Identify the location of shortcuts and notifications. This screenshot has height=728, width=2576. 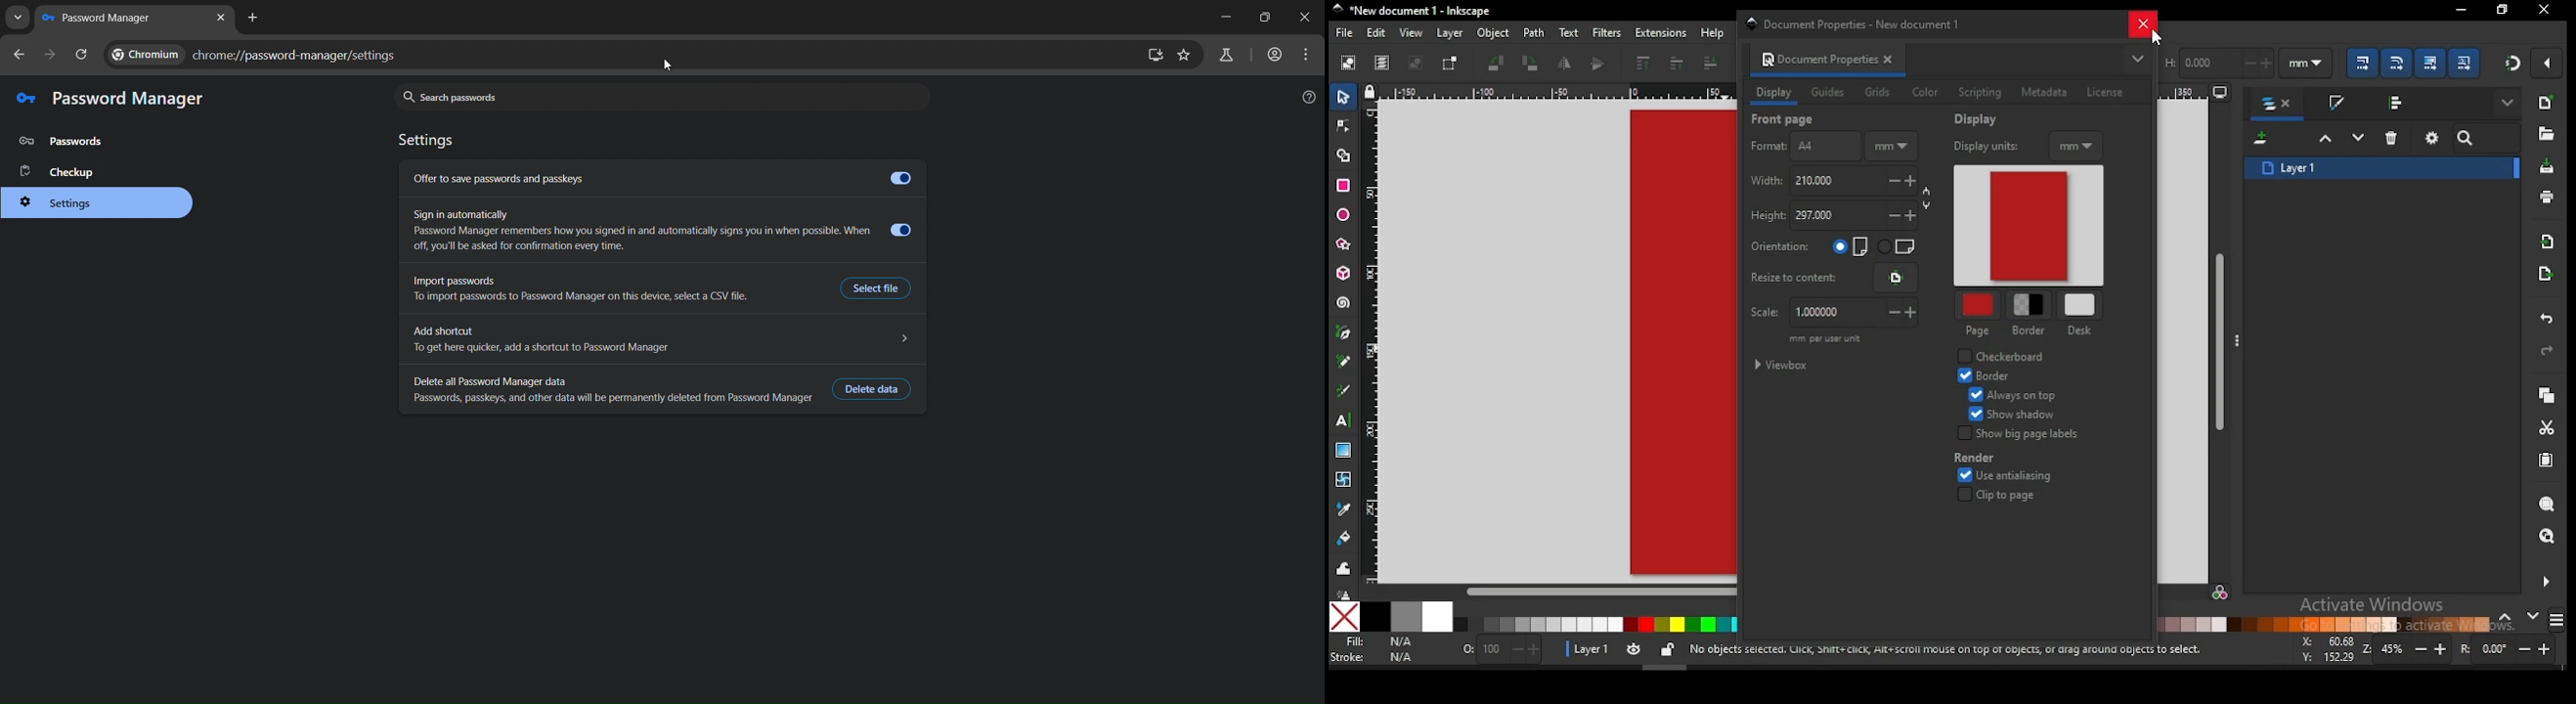
(1944, 650).